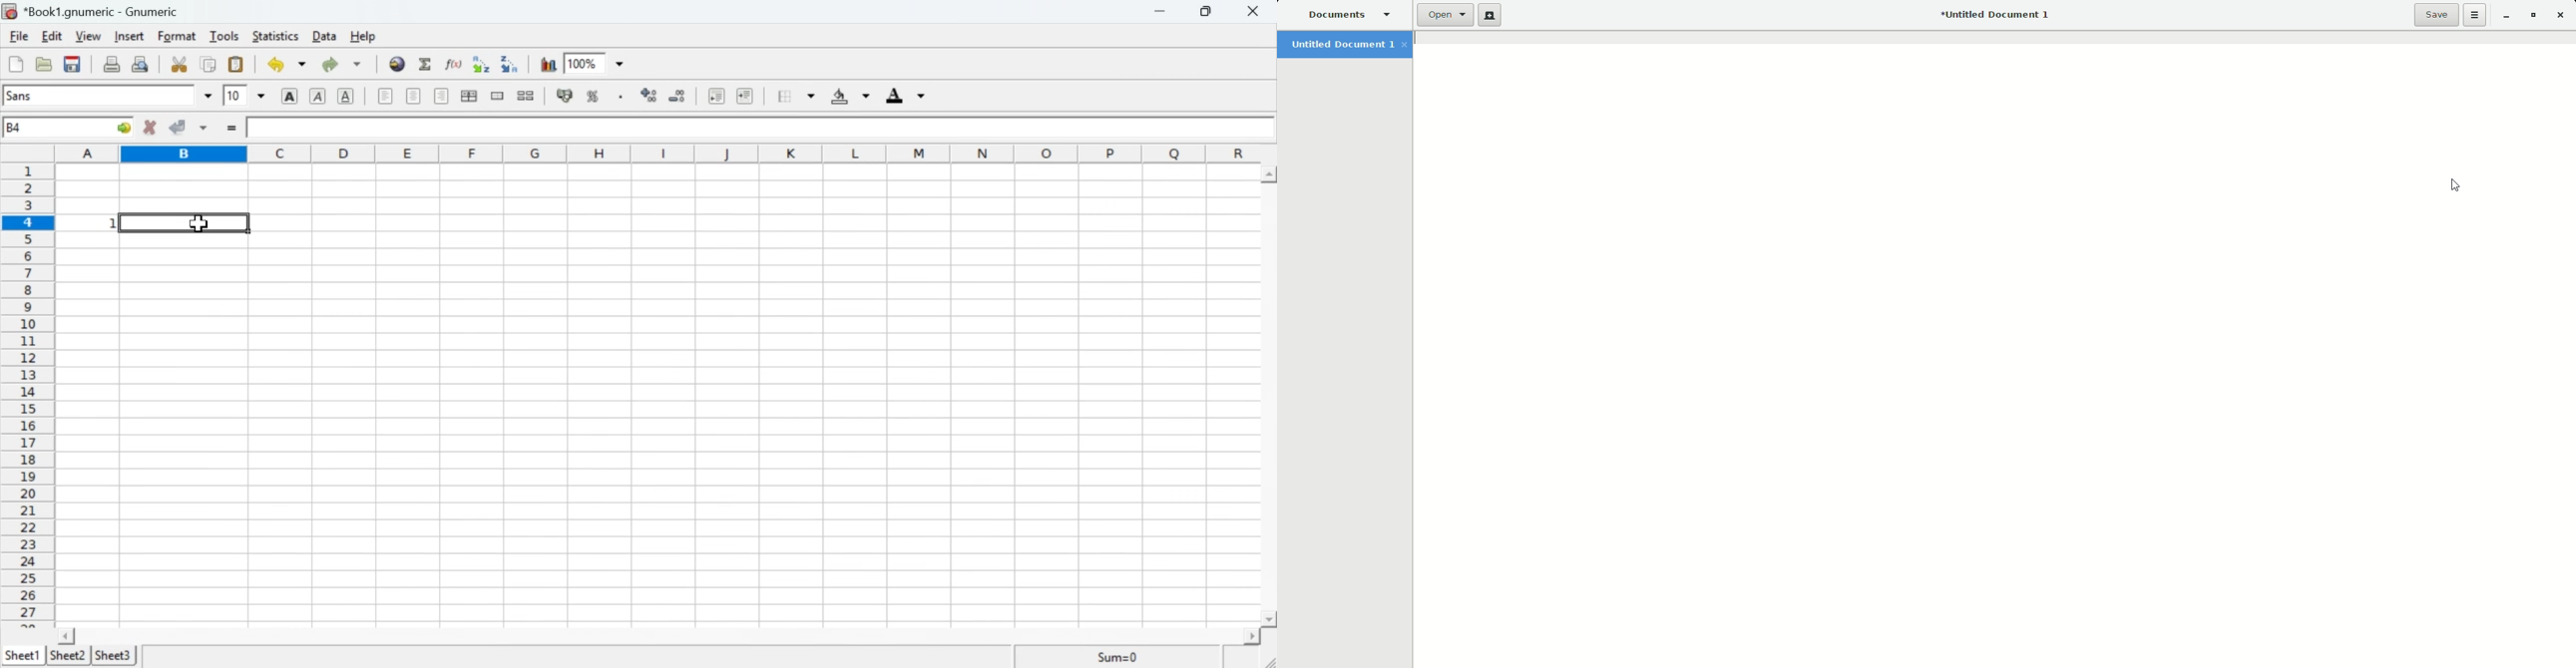 This screenshot has height=672, width=2576. I want to click on Create a new workbook, so click(15, 65).